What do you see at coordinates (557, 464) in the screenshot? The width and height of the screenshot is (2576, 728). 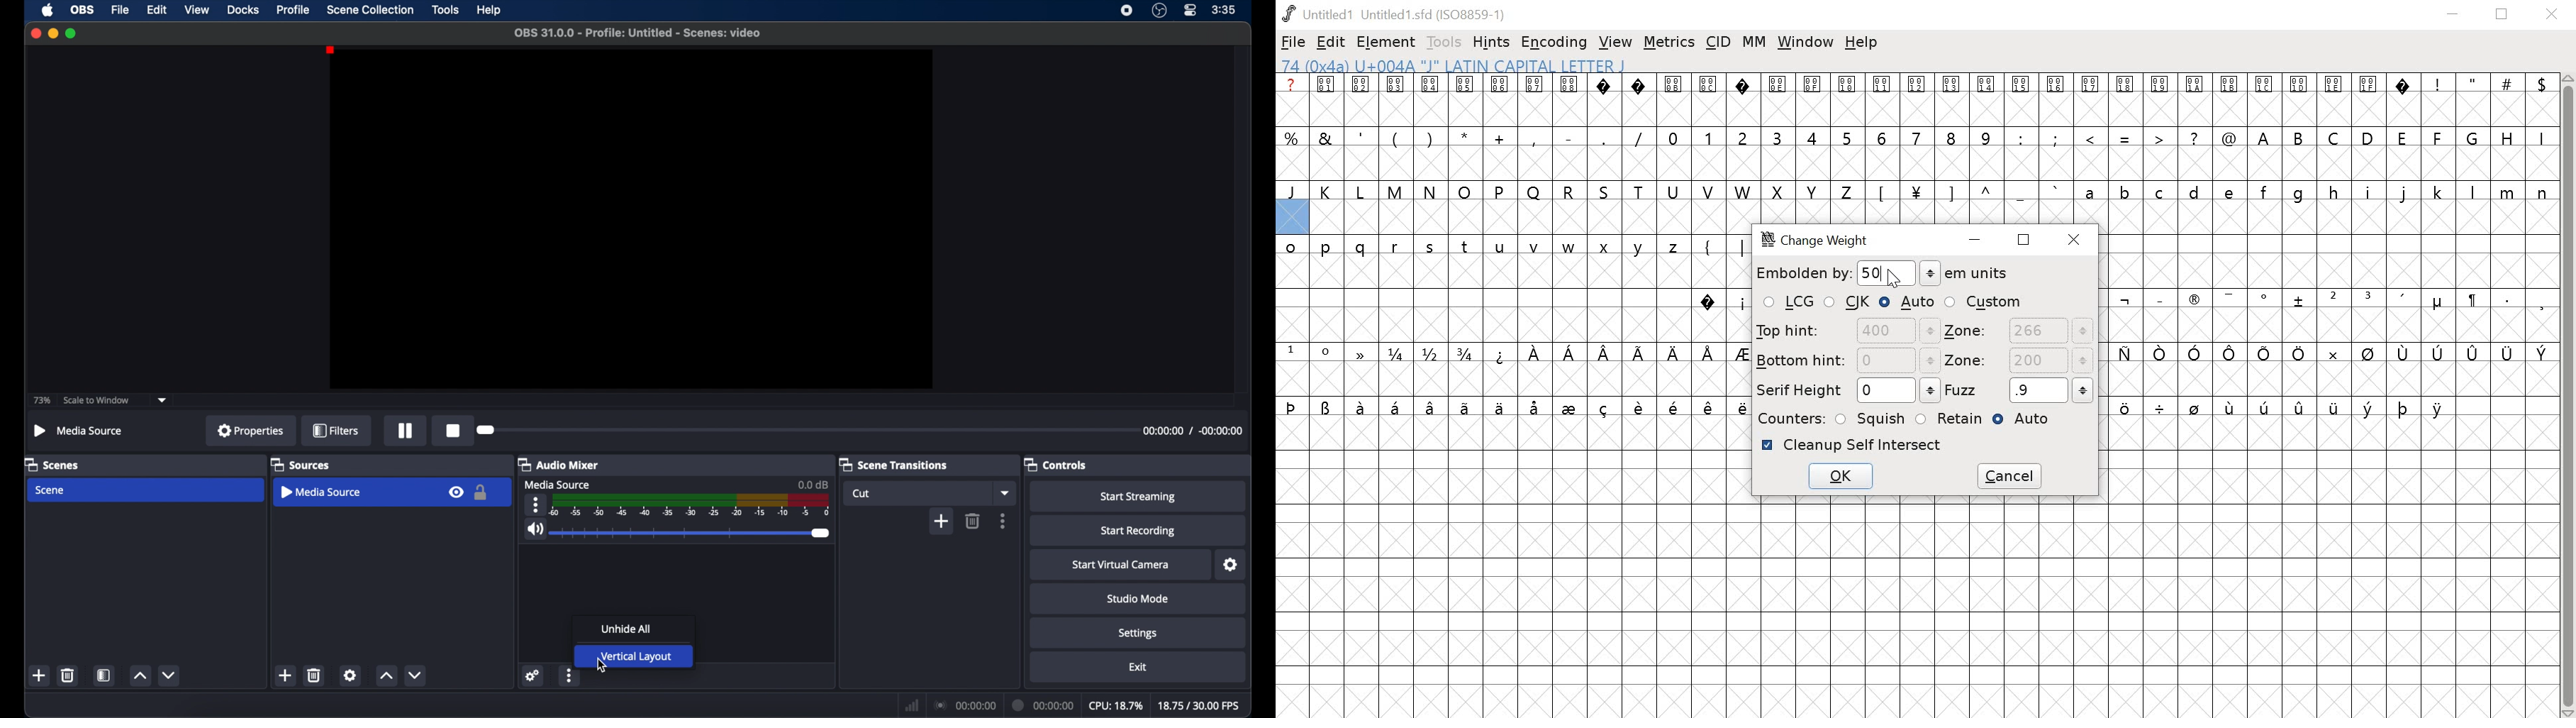 I see `audio mixer` at bounding box center [557, 464].